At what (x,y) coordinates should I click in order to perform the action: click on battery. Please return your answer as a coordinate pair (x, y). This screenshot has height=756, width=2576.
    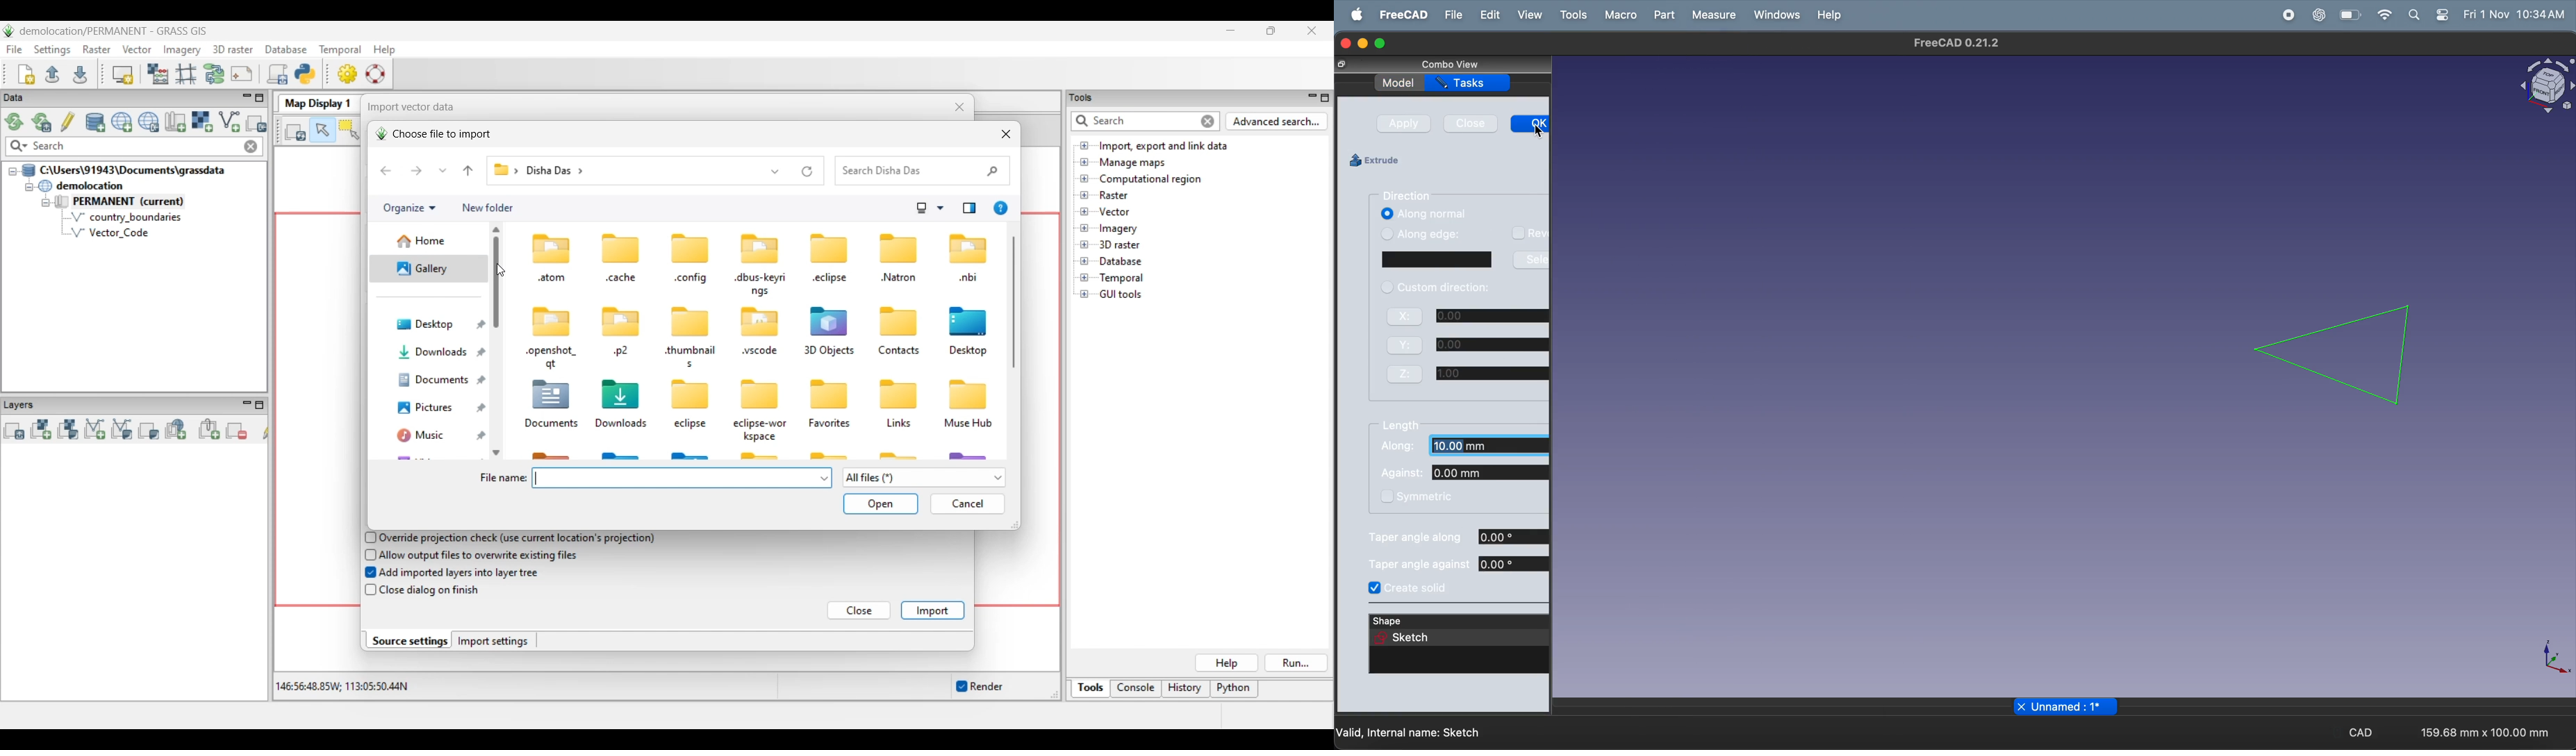
    Looking at the image, I should click on (2353, 15).